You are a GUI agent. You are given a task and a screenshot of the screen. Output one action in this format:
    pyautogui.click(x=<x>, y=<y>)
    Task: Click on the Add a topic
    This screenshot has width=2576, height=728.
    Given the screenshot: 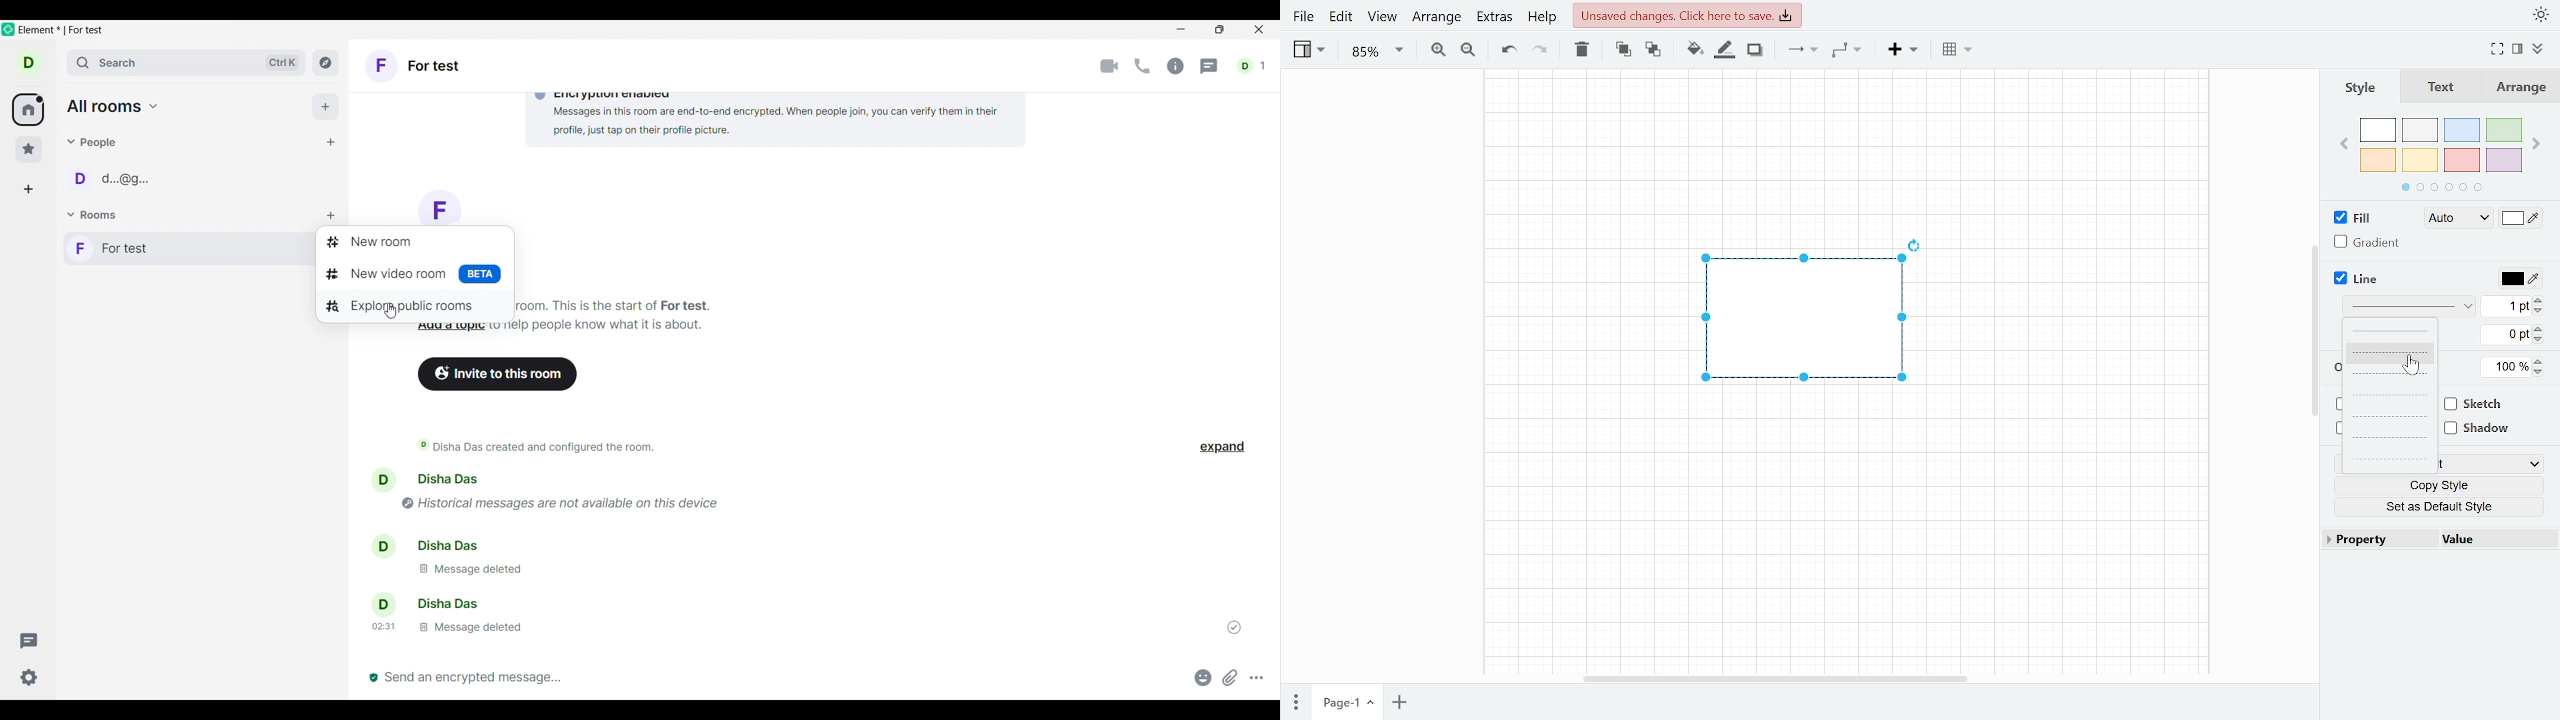 What is the action you would take?
    pyautogui.click(x=451, y=327)
    